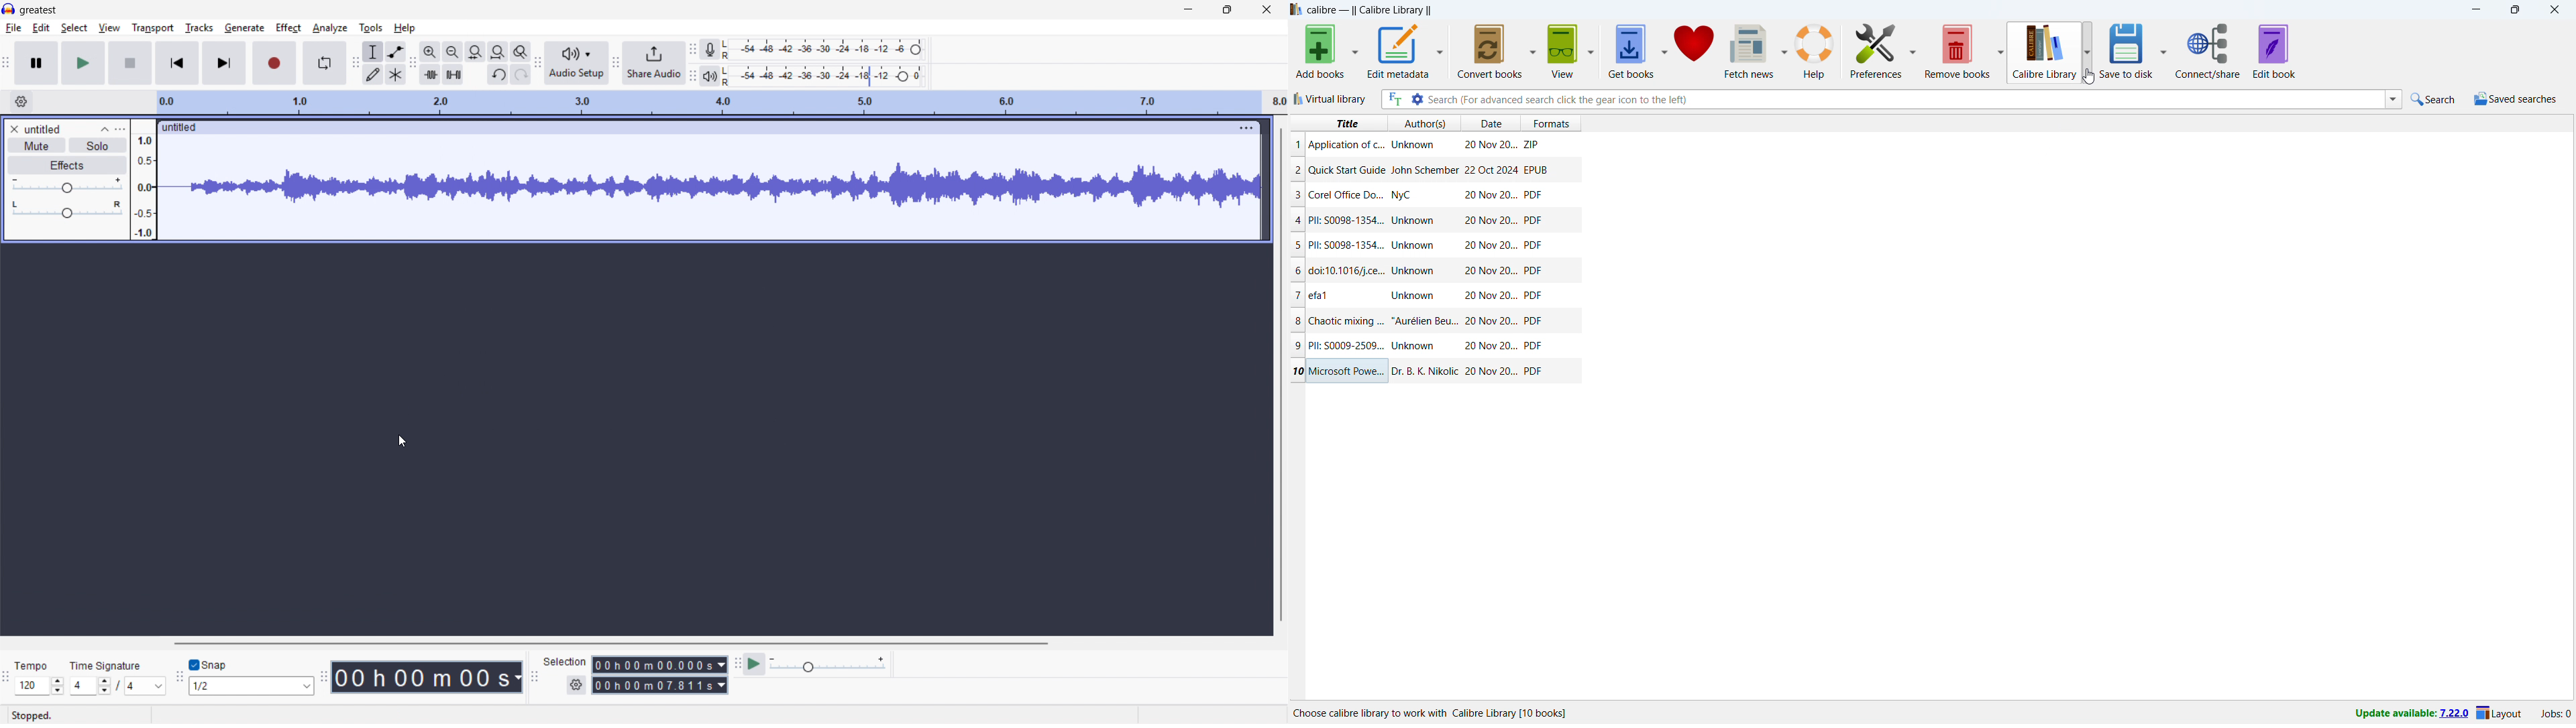 Image resolution: width=2576 pixels, height=728 pixels. I want to click on tracks, so click(199, 28).